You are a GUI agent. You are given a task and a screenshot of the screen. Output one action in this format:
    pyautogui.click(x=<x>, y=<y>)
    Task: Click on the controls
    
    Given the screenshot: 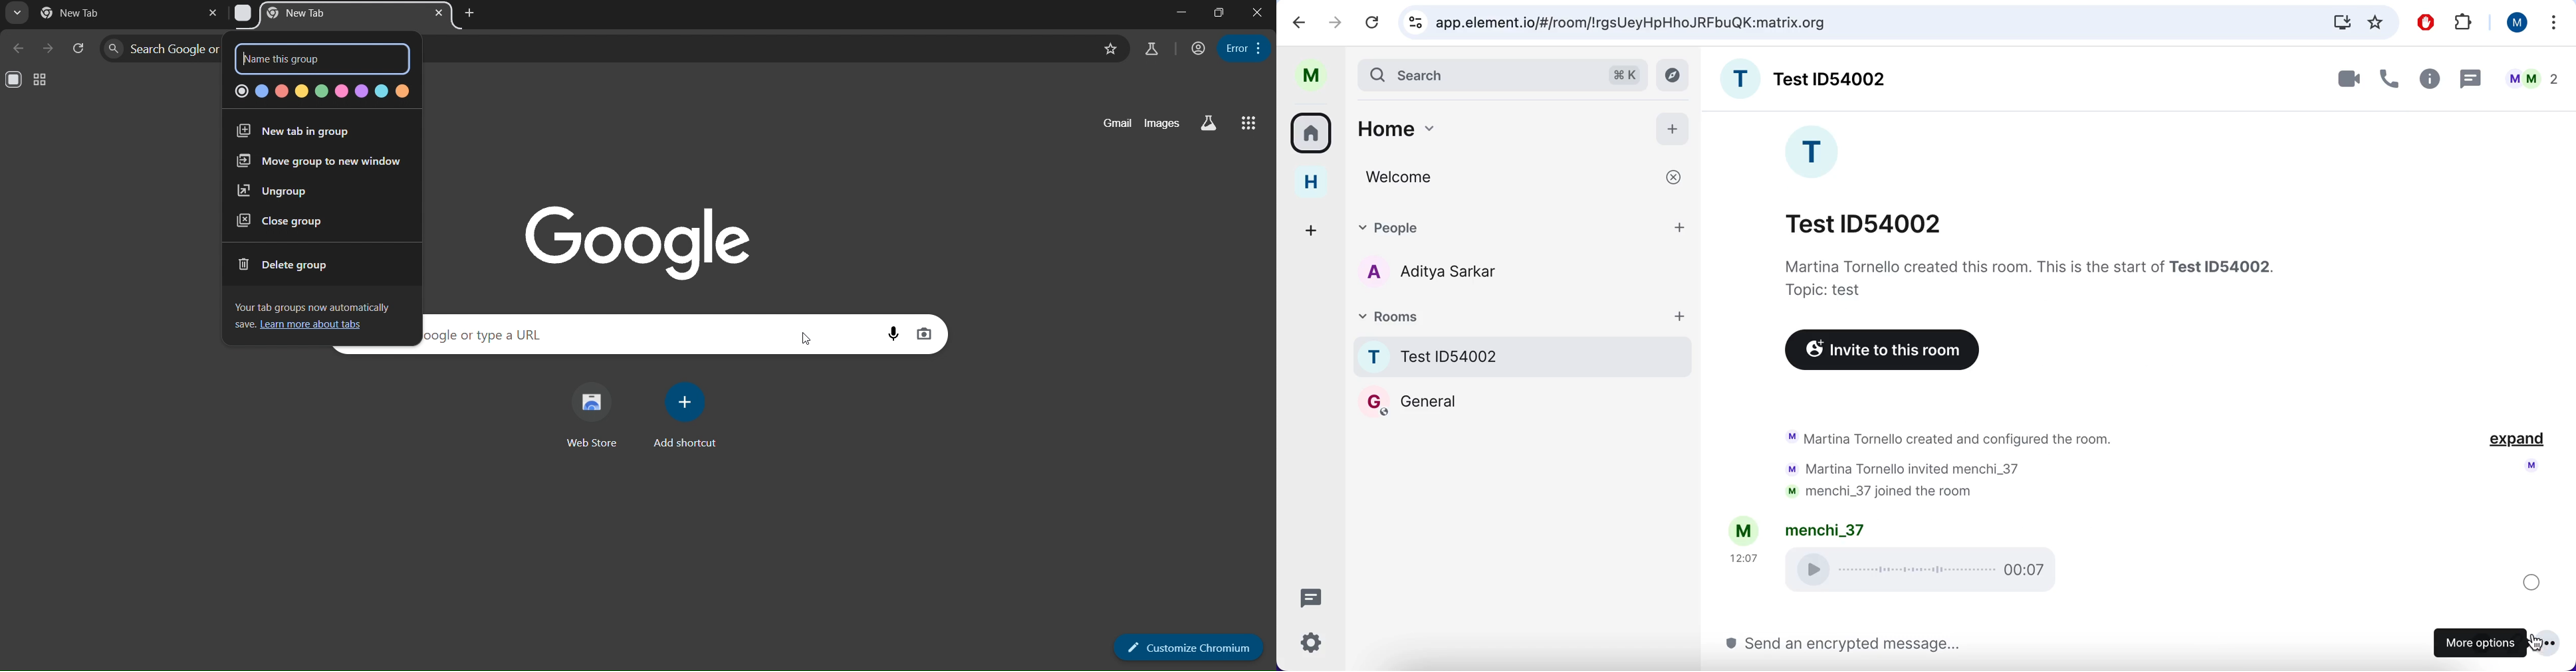 What is the action you would take?
    pyautogui.click(x=1413, y=22)
    